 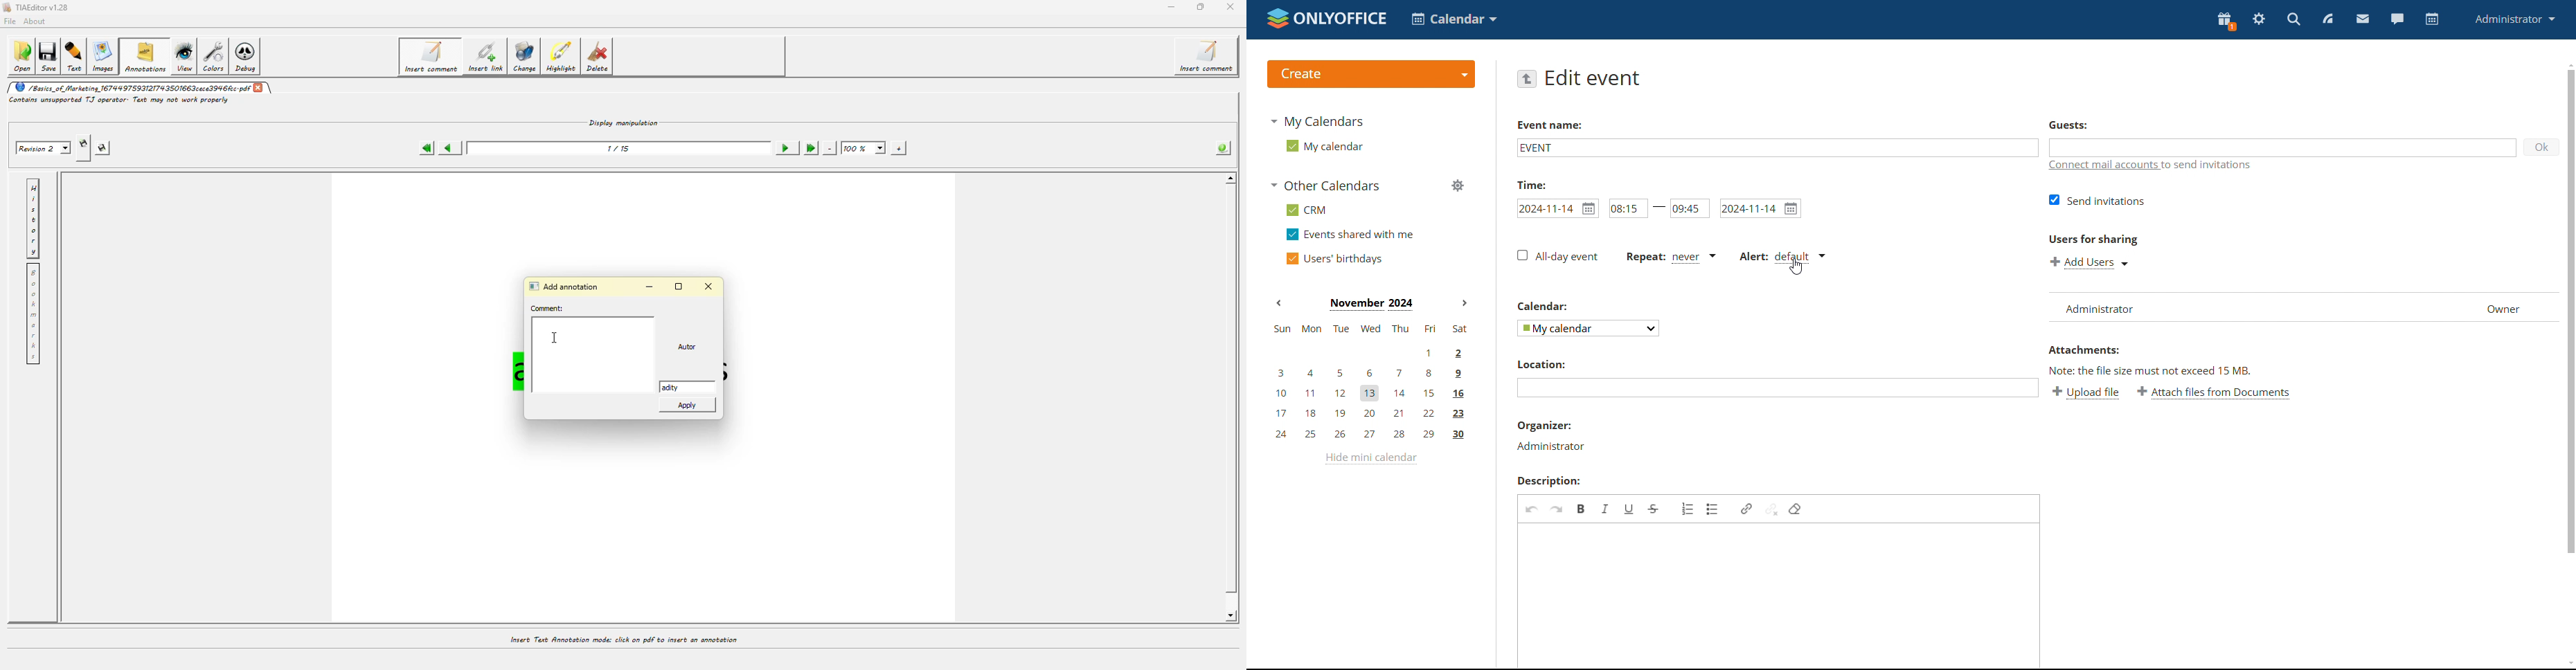 I want to click on events shared with me, so click(x=1349, y=235).